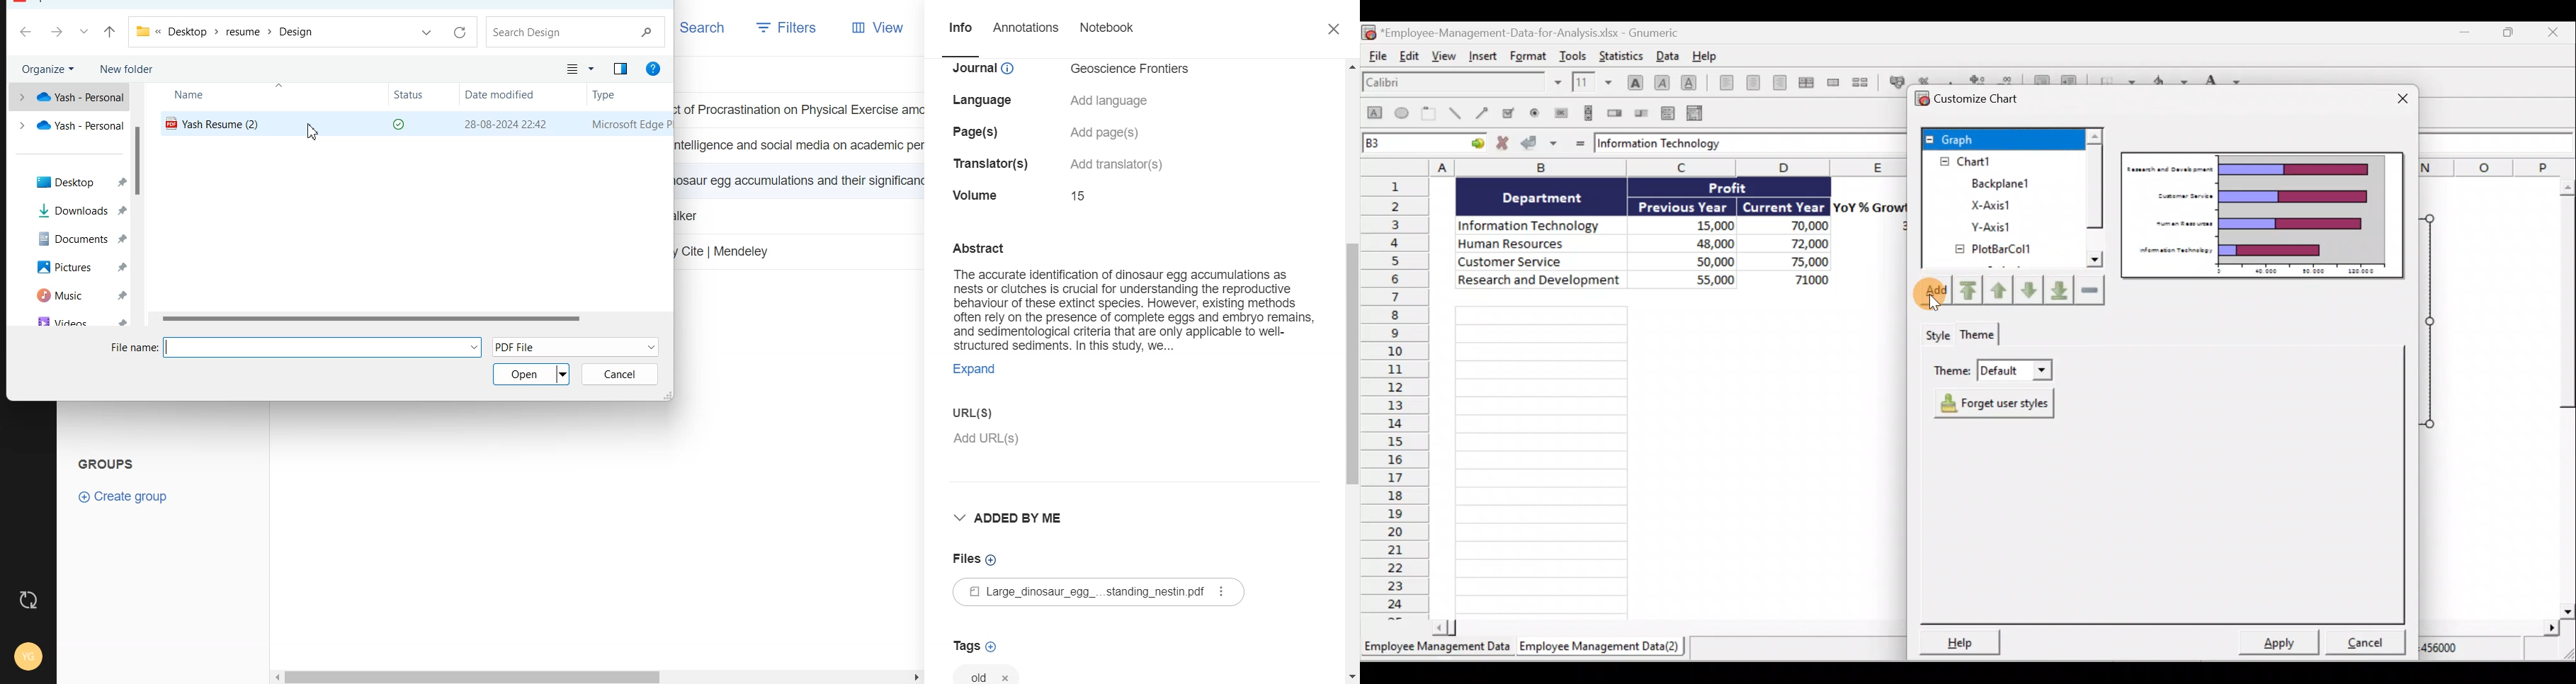  I want to click on Close, so click(2556, 32).